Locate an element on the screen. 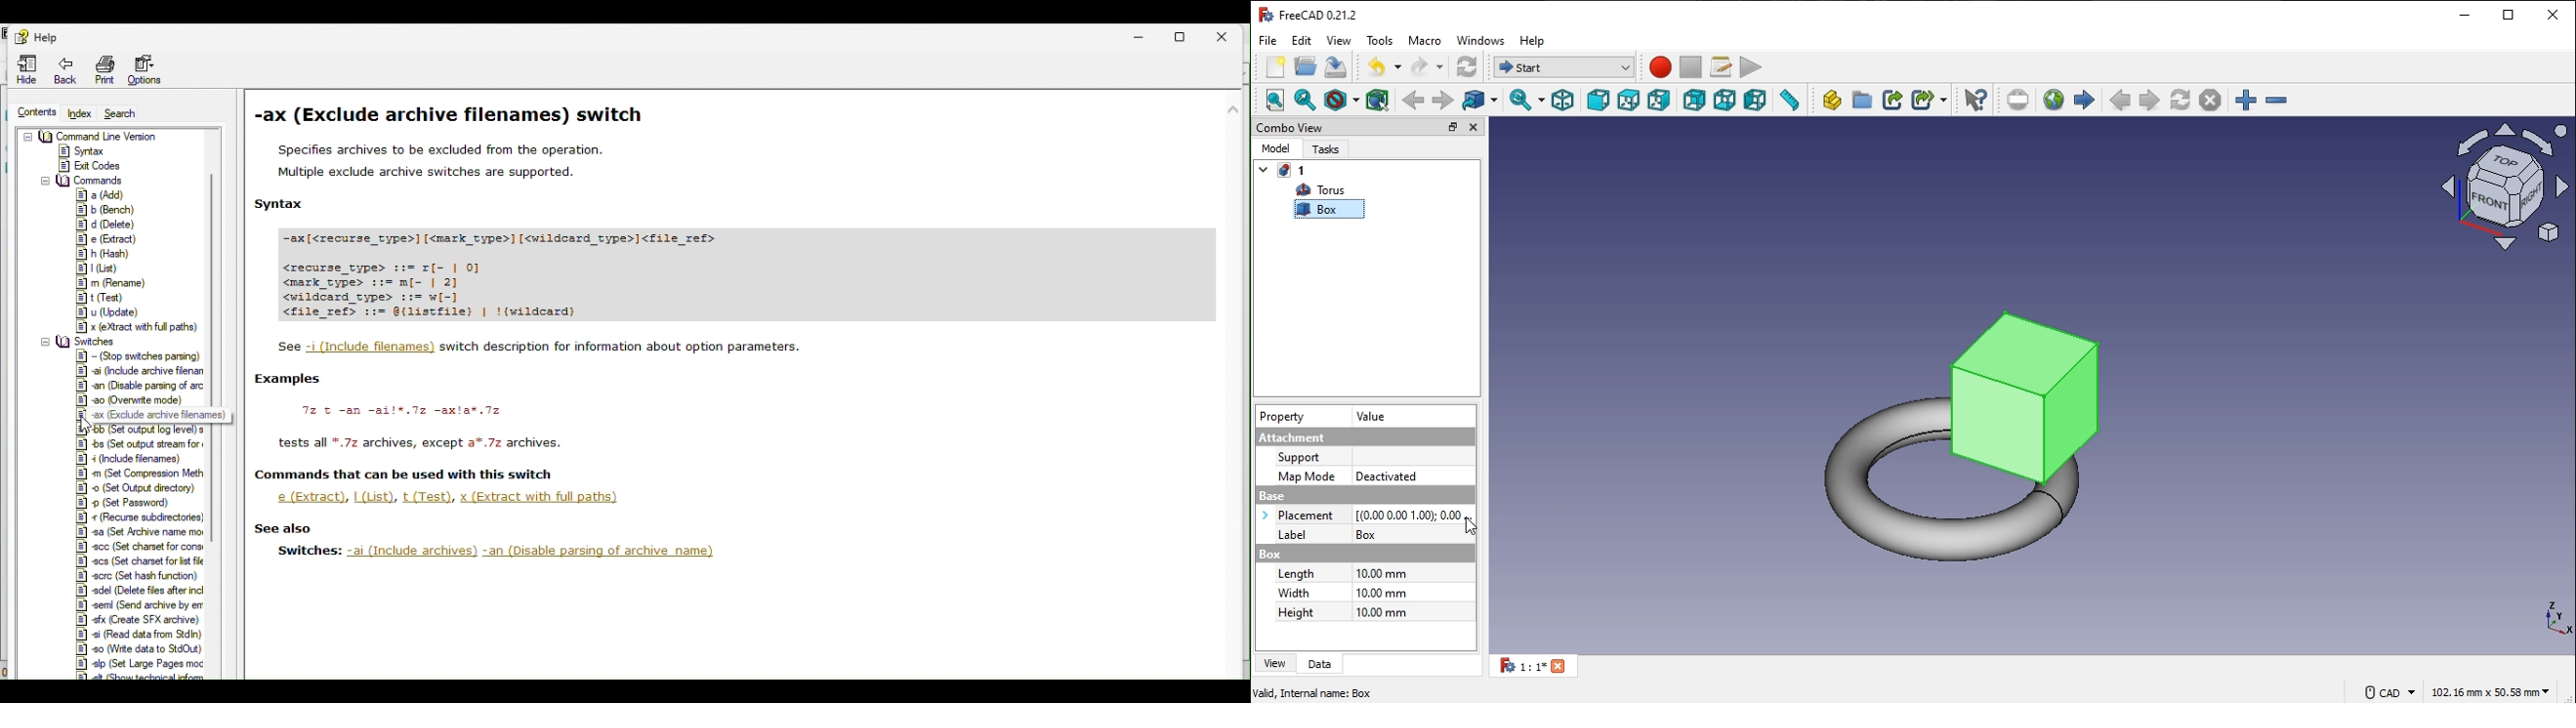 This screenshot has height=728, width=2576. windows is located at coordinates (1482, 42).